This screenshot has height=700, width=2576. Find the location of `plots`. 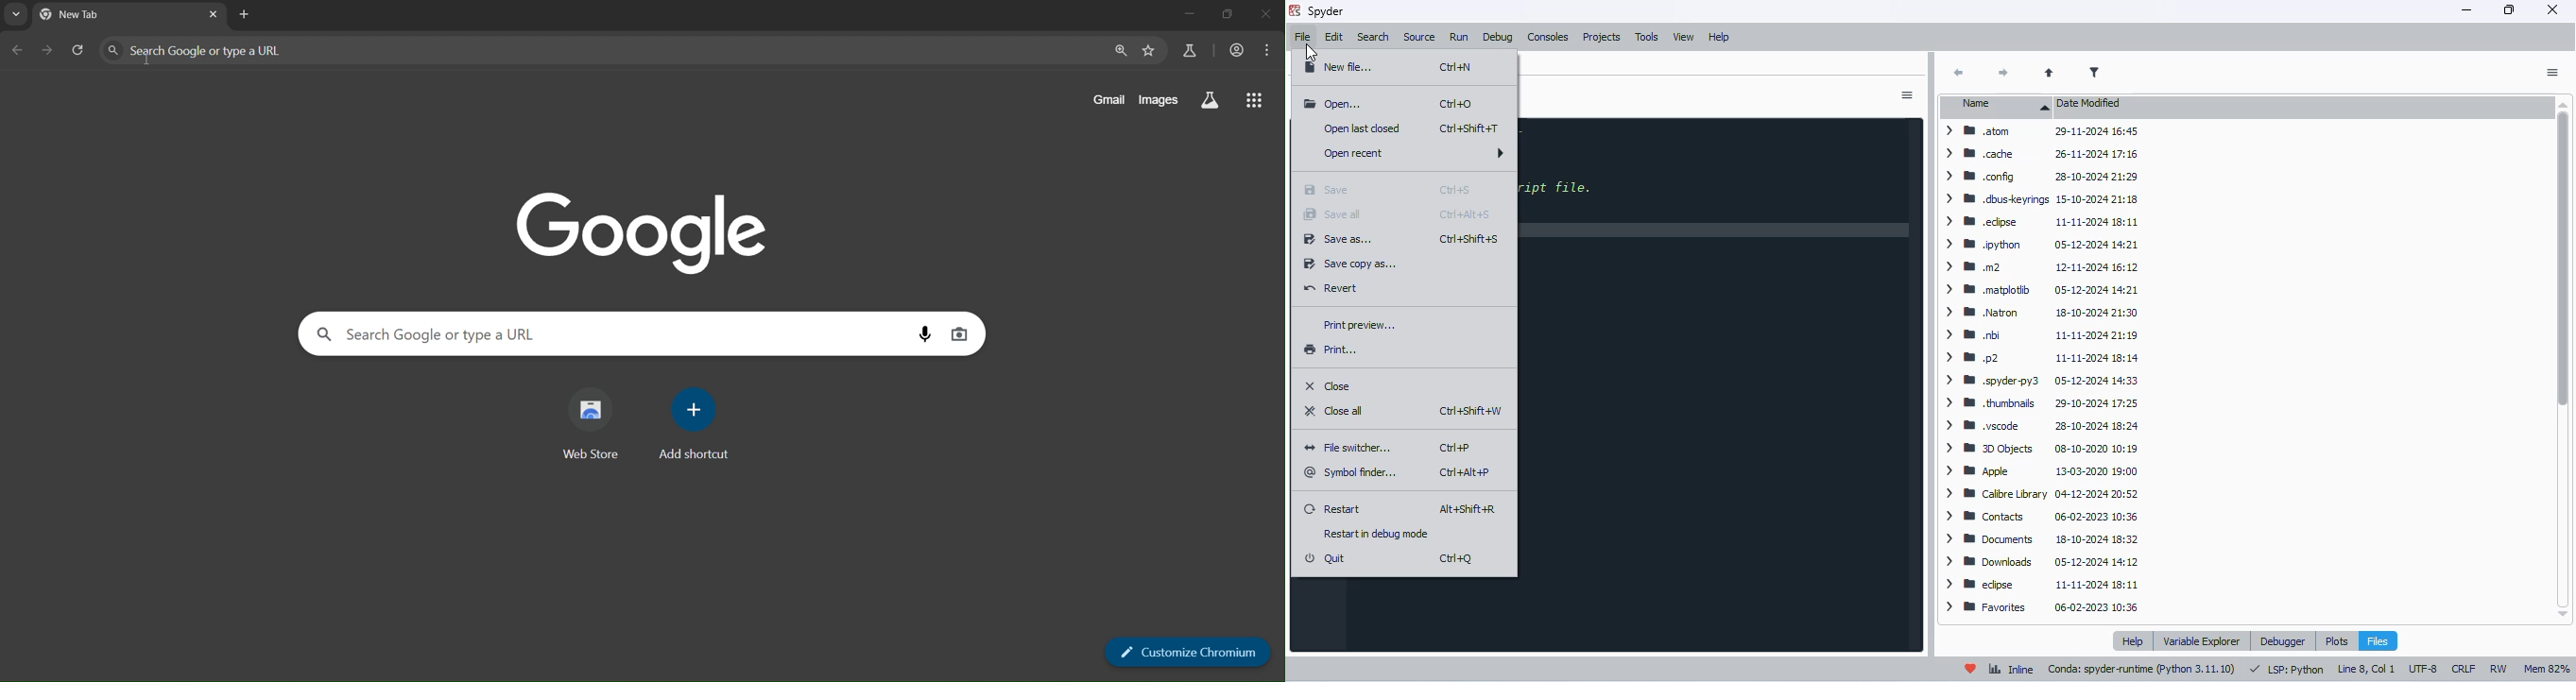

plots is located at coordinates (2336, 640).